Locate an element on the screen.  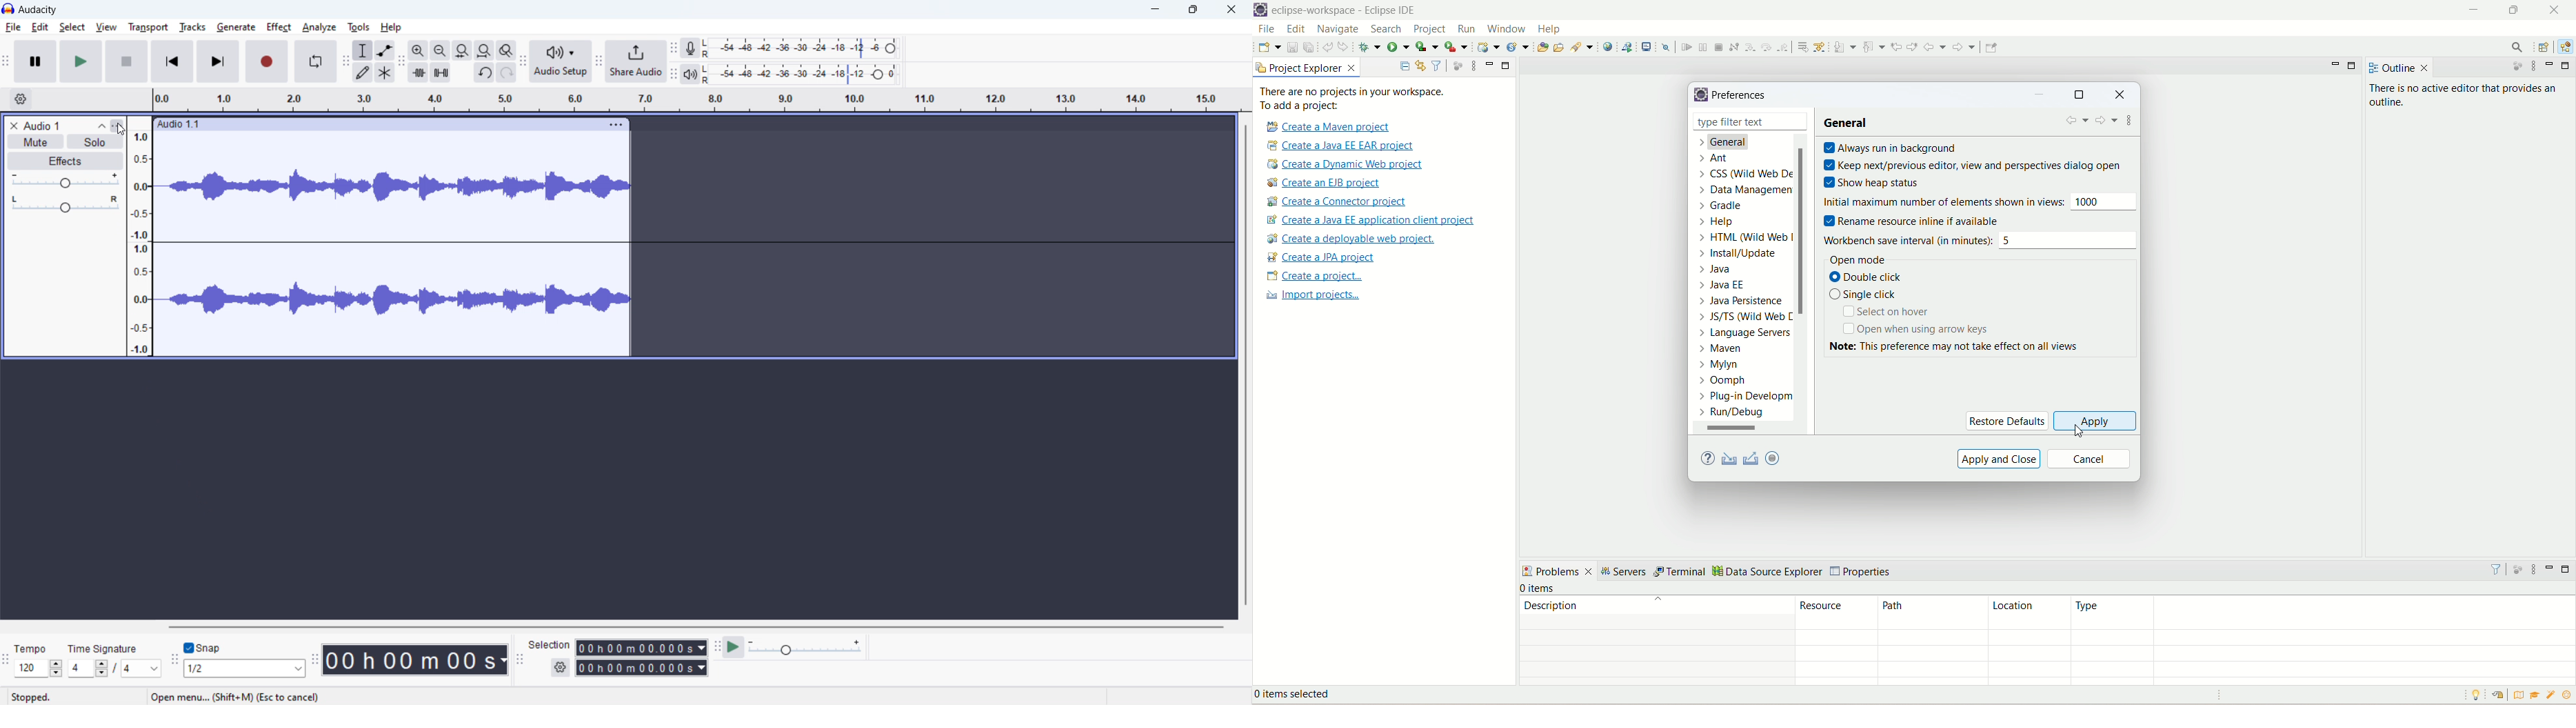
always run in background is located at coordinates (1894, 148).